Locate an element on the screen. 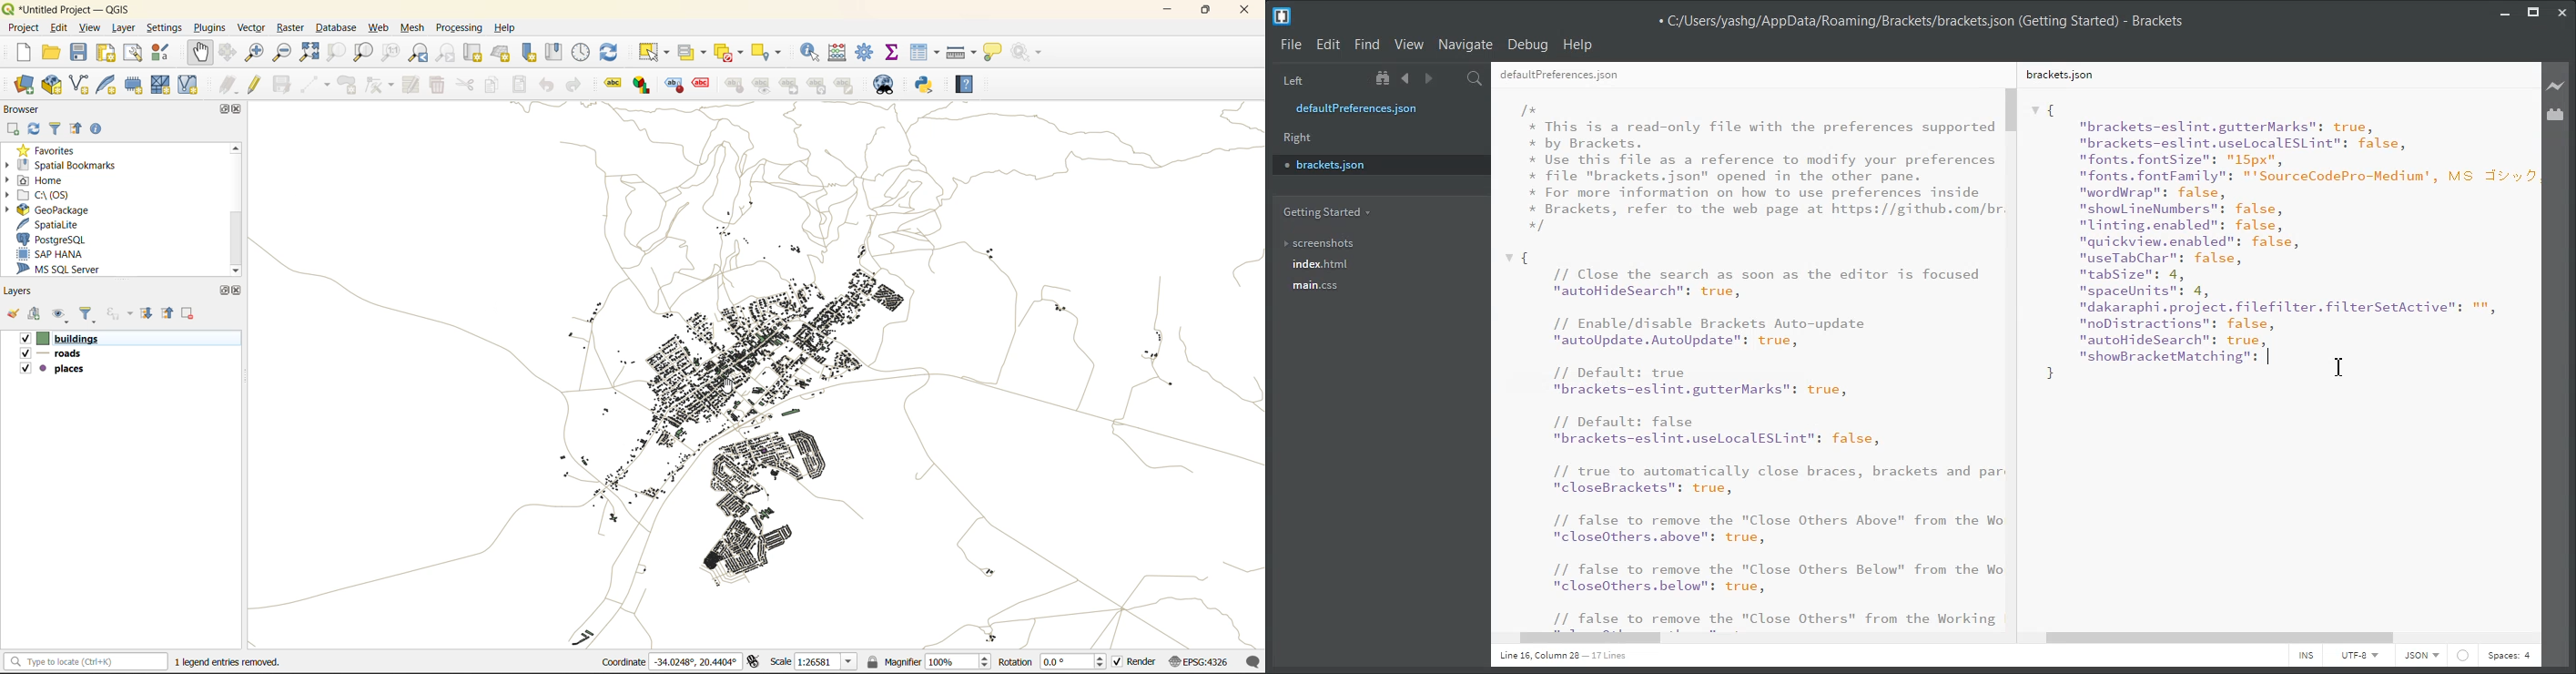  {"brackets-eslint.gutterMarks": true,"brackets-eslint.uselocalESLint": false,"fonts. fontSize": "15px","fonts. fontFamily": "'SourceCodePro-Medium', MS J:"wordWrap": false,"show ineNumbers": false,"linting.enabled": false,"quickview.enabled": false,"useTabChar": false,"tabSize": 4,"spaceUnits": 4,"dakaraphi.project. filefilter.filterSetActive": "","noDistractions": false,"autoHideSearch”: true,nshowBracketMatching": } is located at coordinates (2282, 241).